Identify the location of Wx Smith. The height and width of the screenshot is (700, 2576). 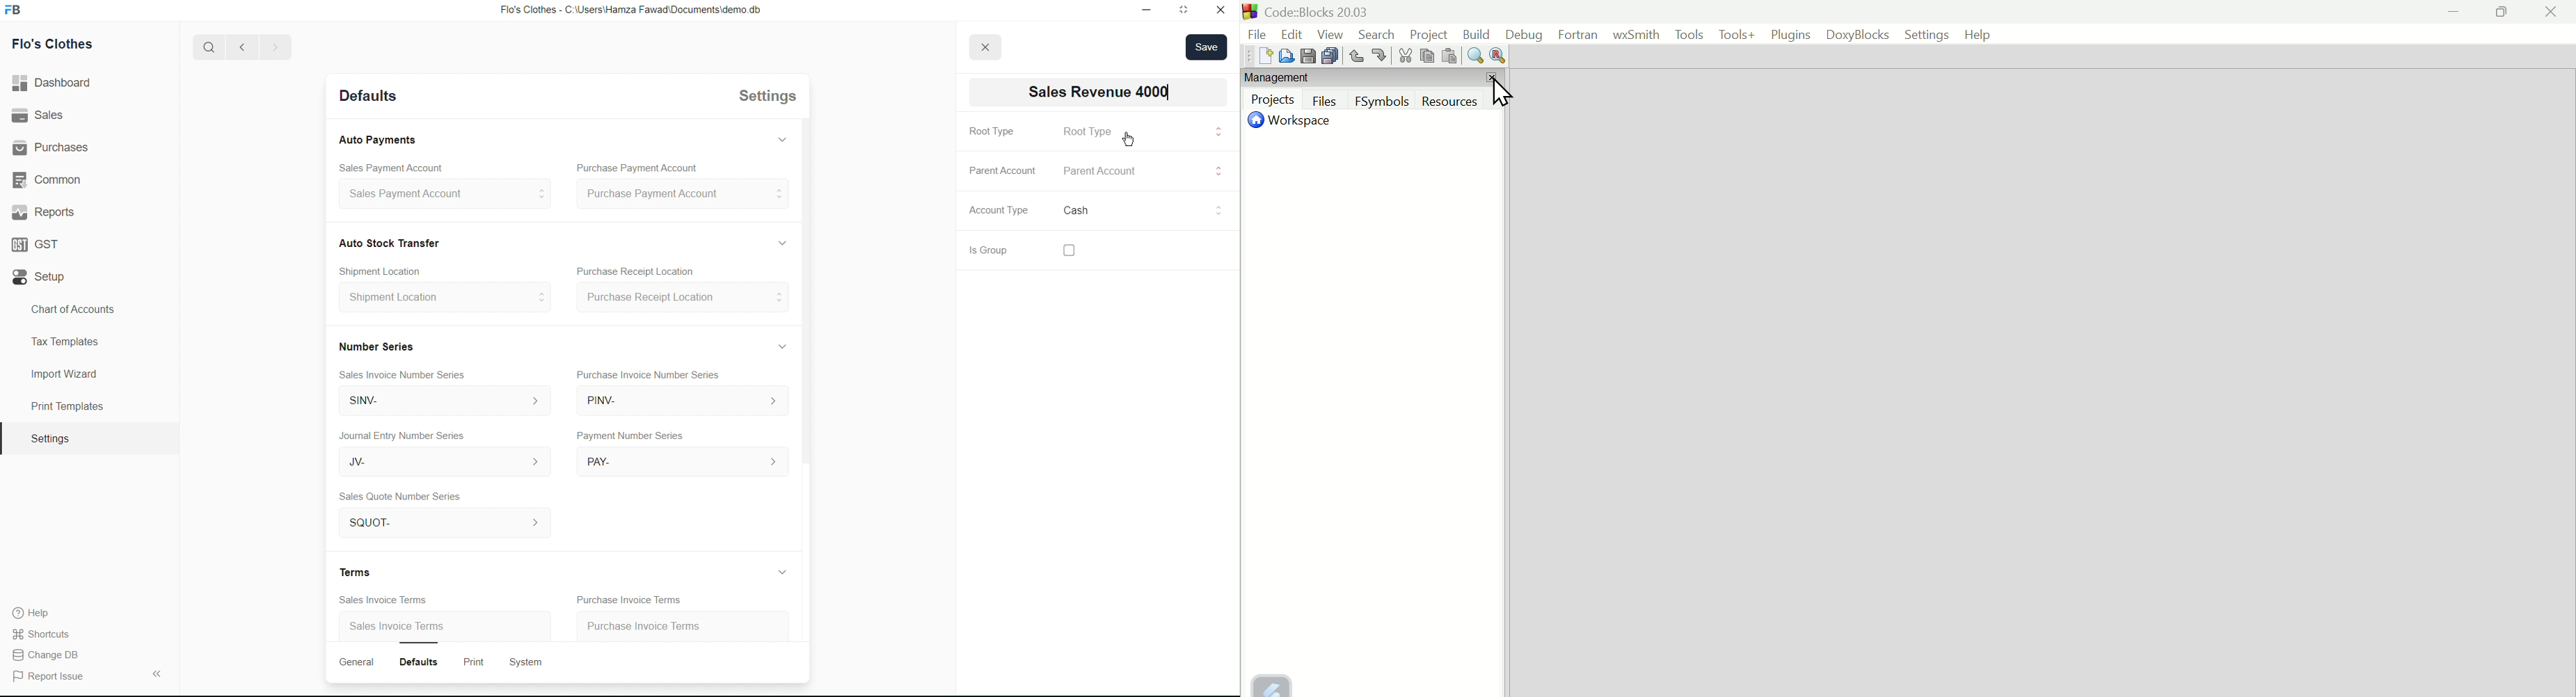
(1635, 35).